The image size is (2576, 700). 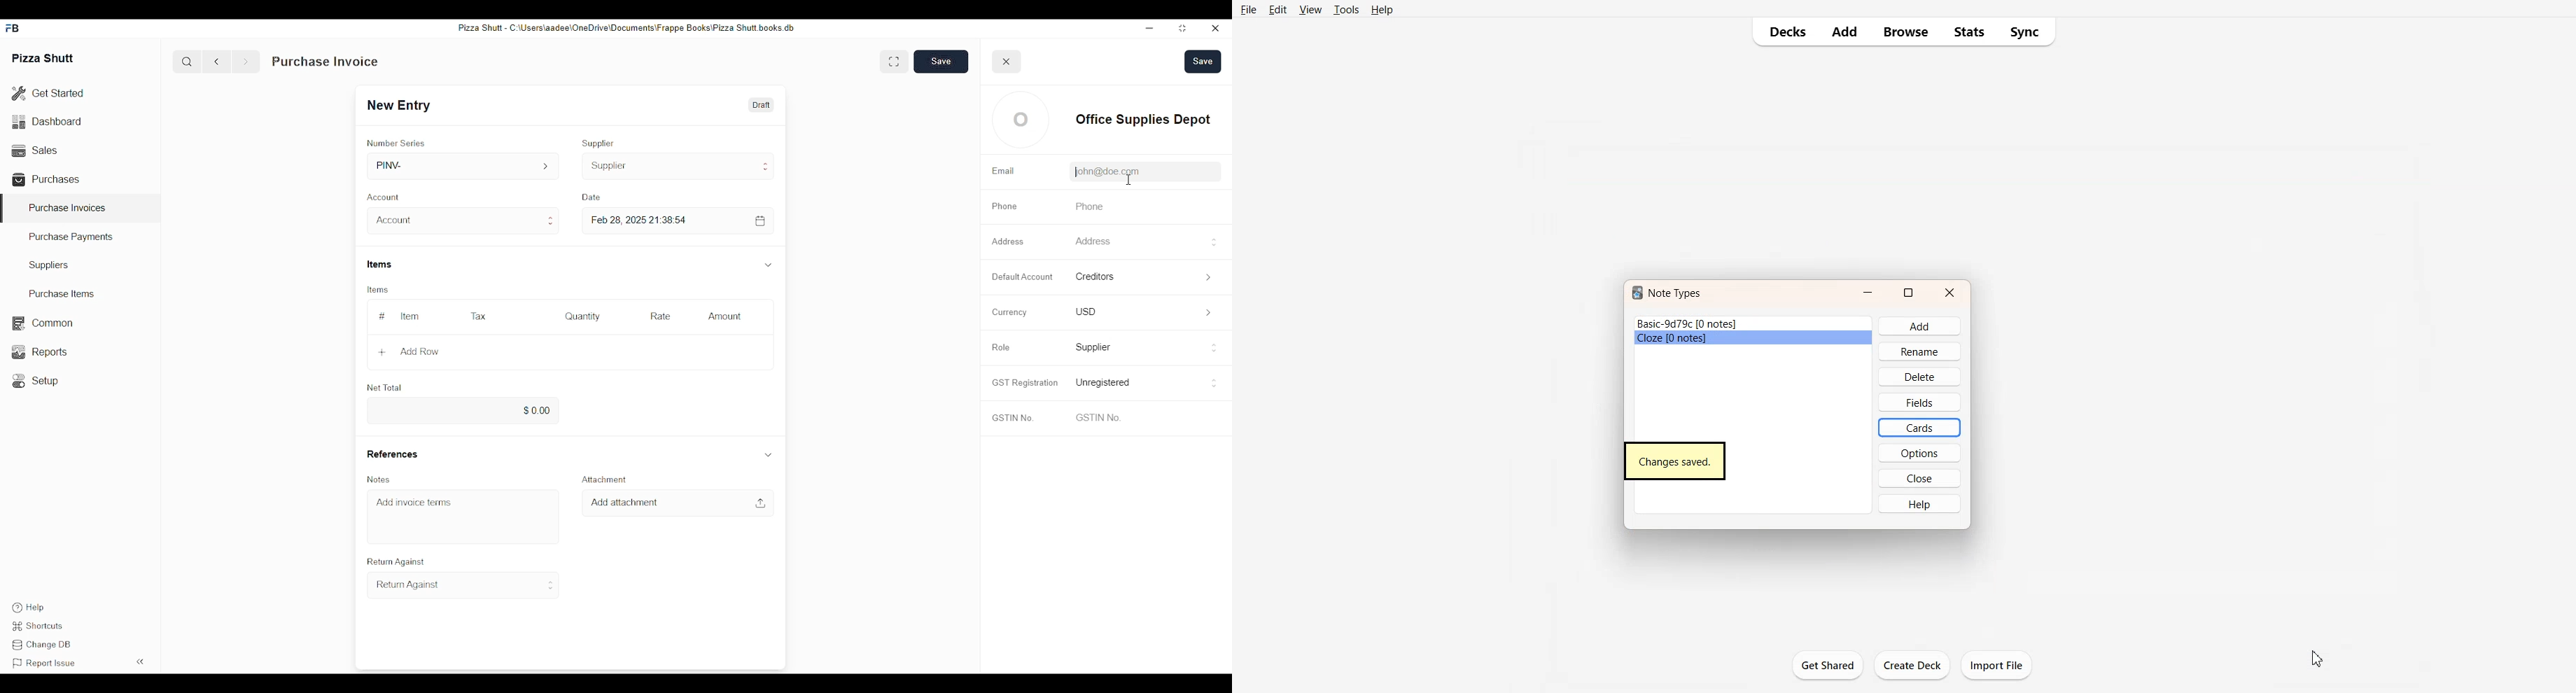 I want to click on Account, so click(x=386, y=196).